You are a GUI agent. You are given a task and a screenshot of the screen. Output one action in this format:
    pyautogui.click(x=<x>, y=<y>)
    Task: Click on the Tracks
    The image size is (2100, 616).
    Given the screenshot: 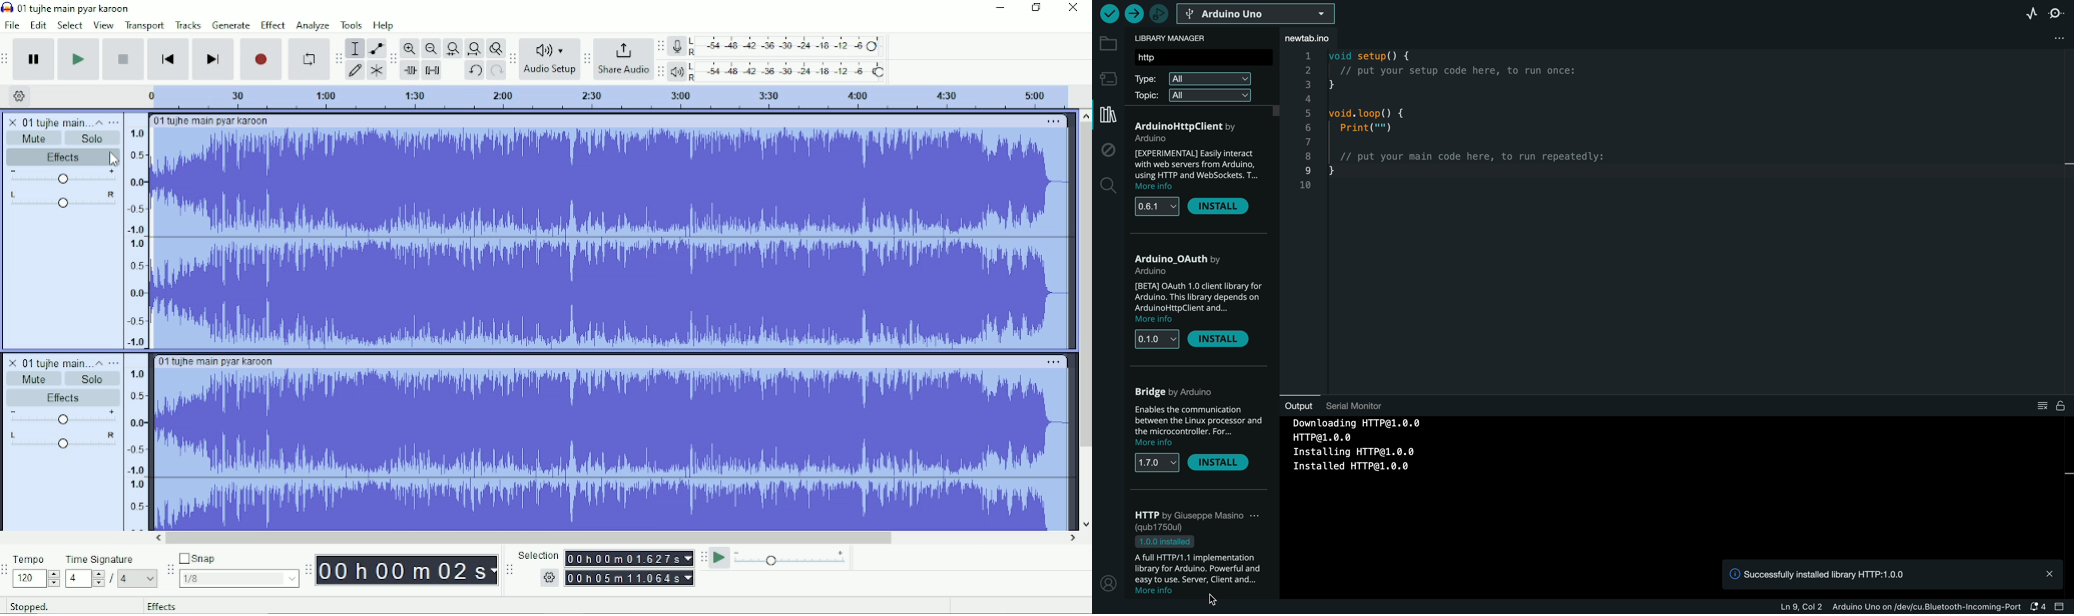 What is the action you would take?
    pyautogui.click(x=188, y=25)
    